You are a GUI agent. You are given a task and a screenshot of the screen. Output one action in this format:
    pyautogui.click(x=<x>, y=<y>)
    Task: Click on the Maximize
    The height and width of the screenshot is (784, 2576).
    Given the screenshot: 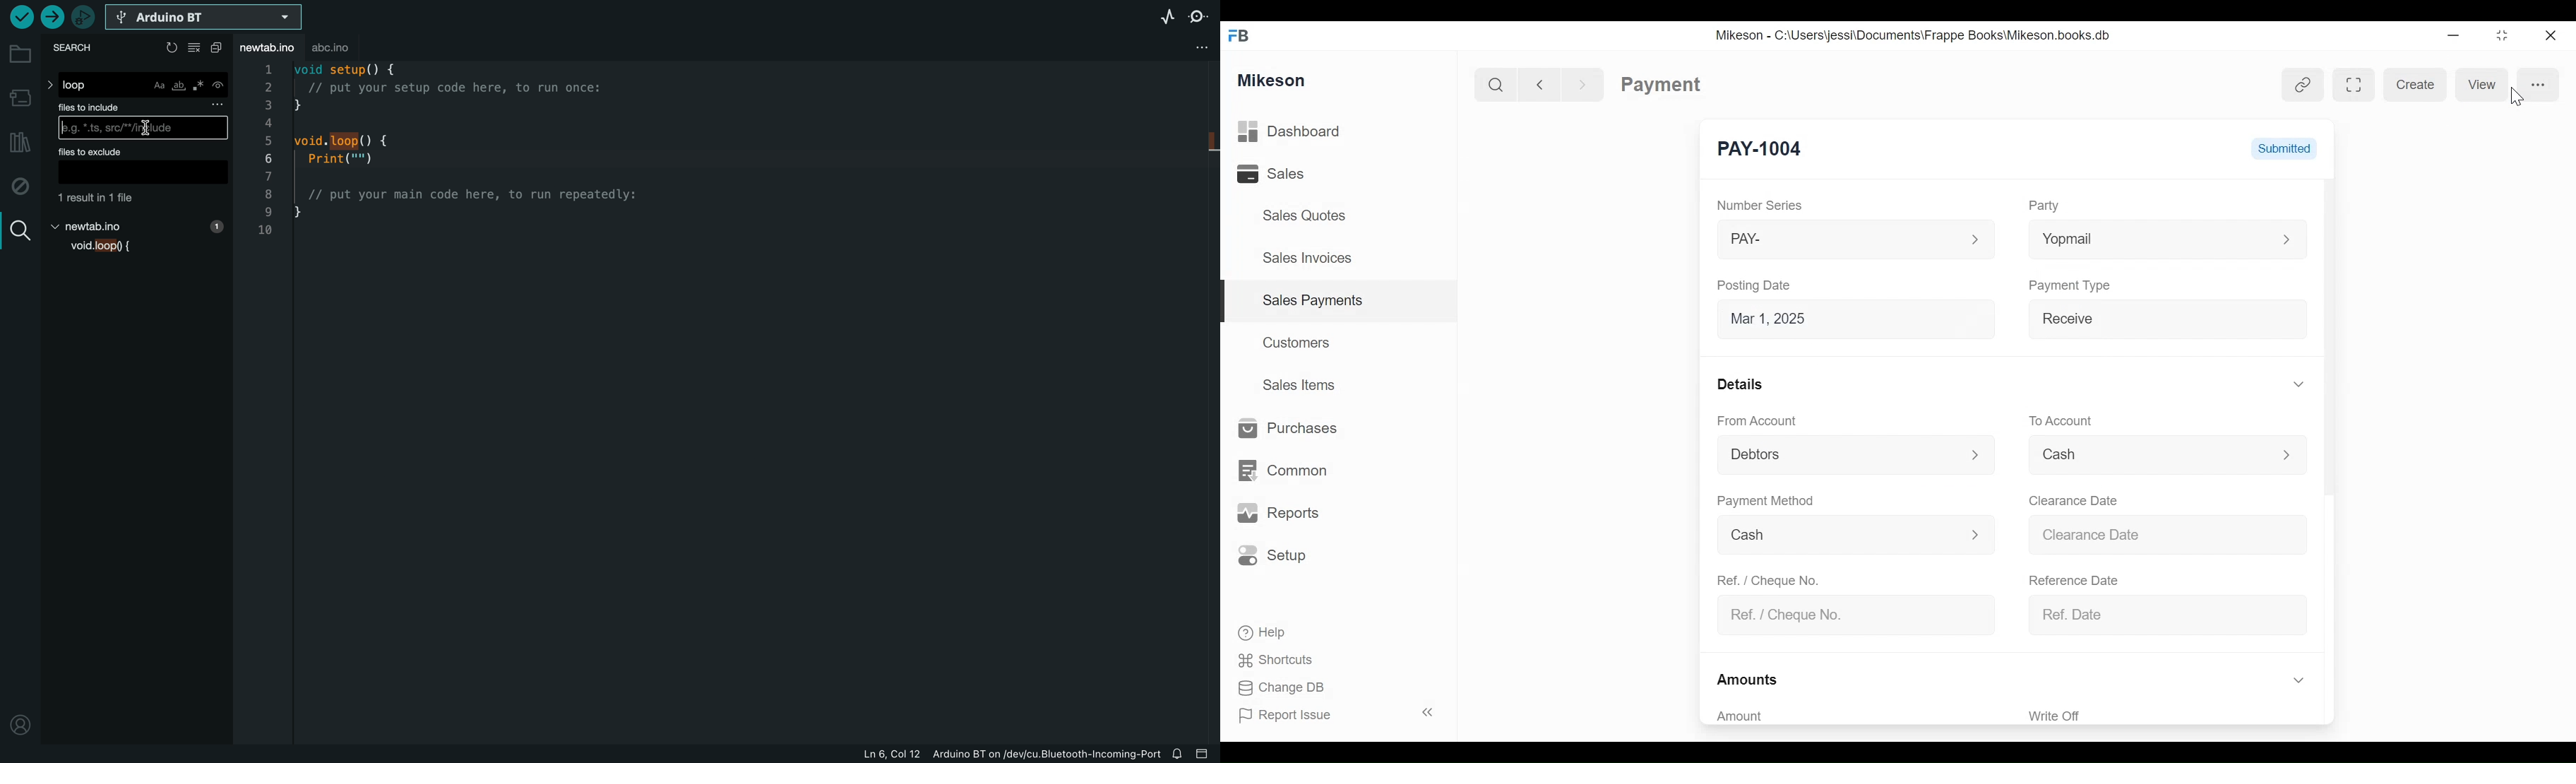 What is the action you would take?
    pyautogui.click(x=2500, y=37)
    